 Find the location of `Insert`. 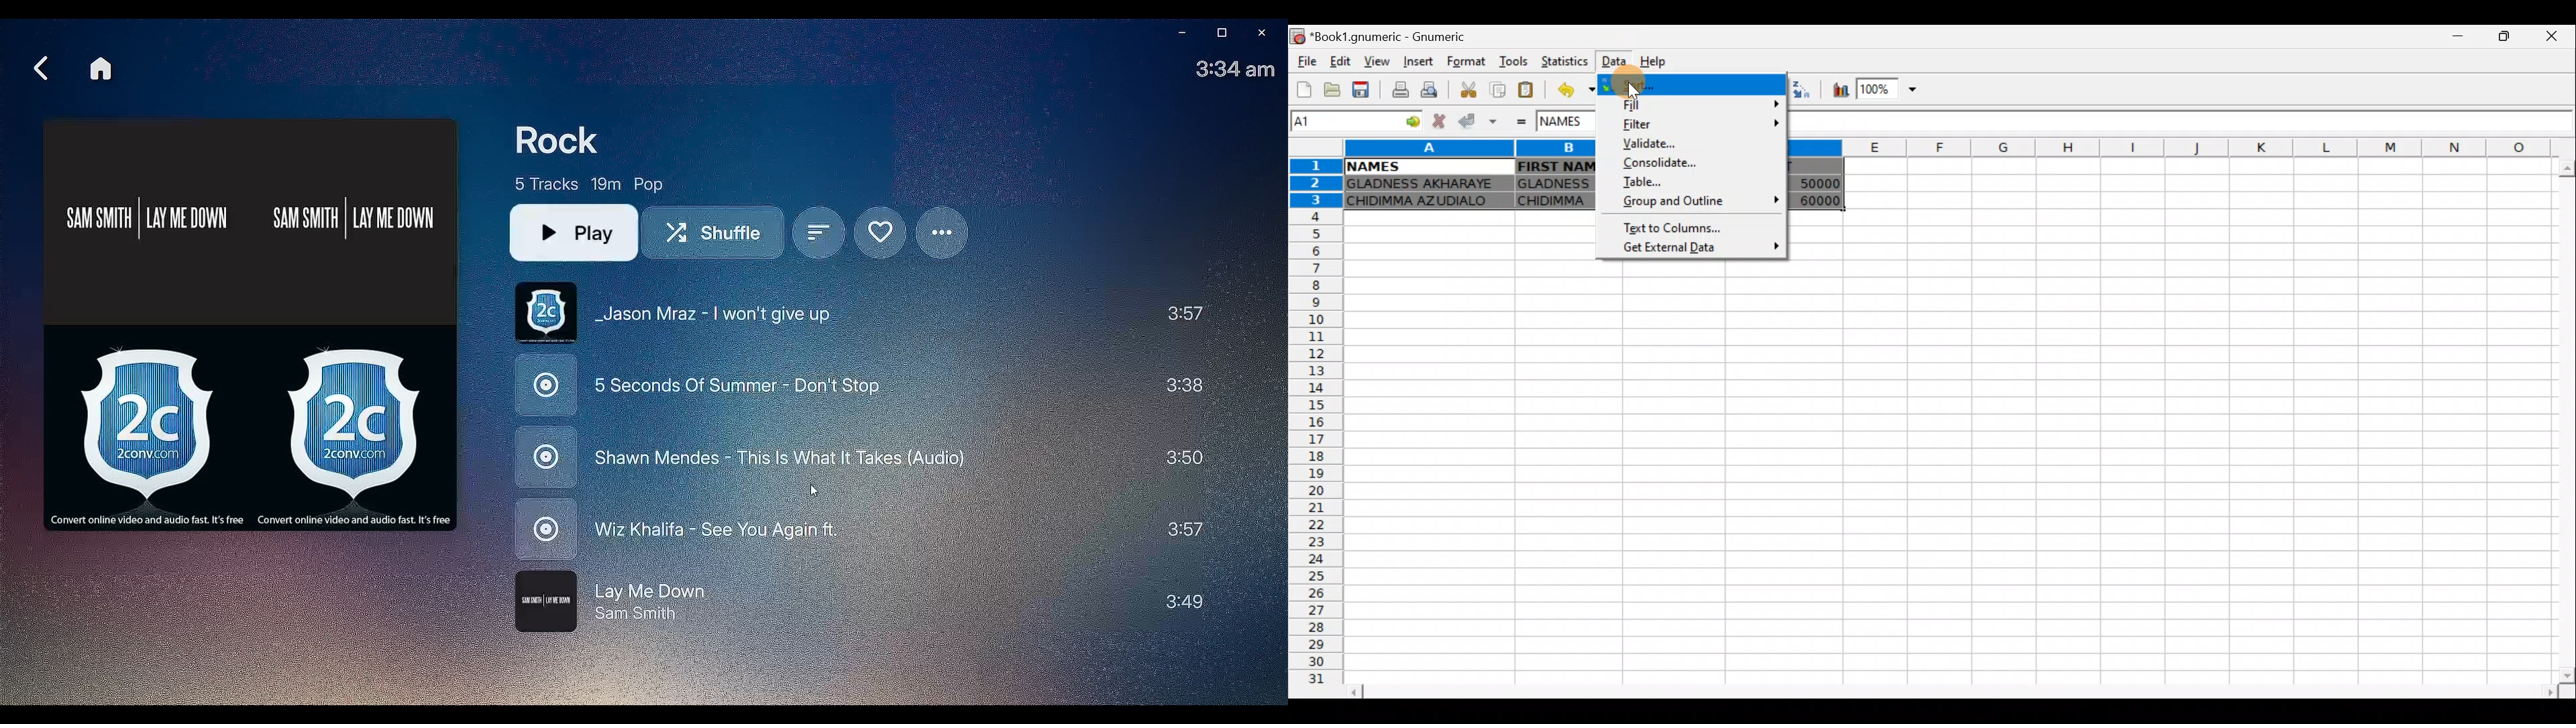

Insert is located at coordinates (1421, 61).